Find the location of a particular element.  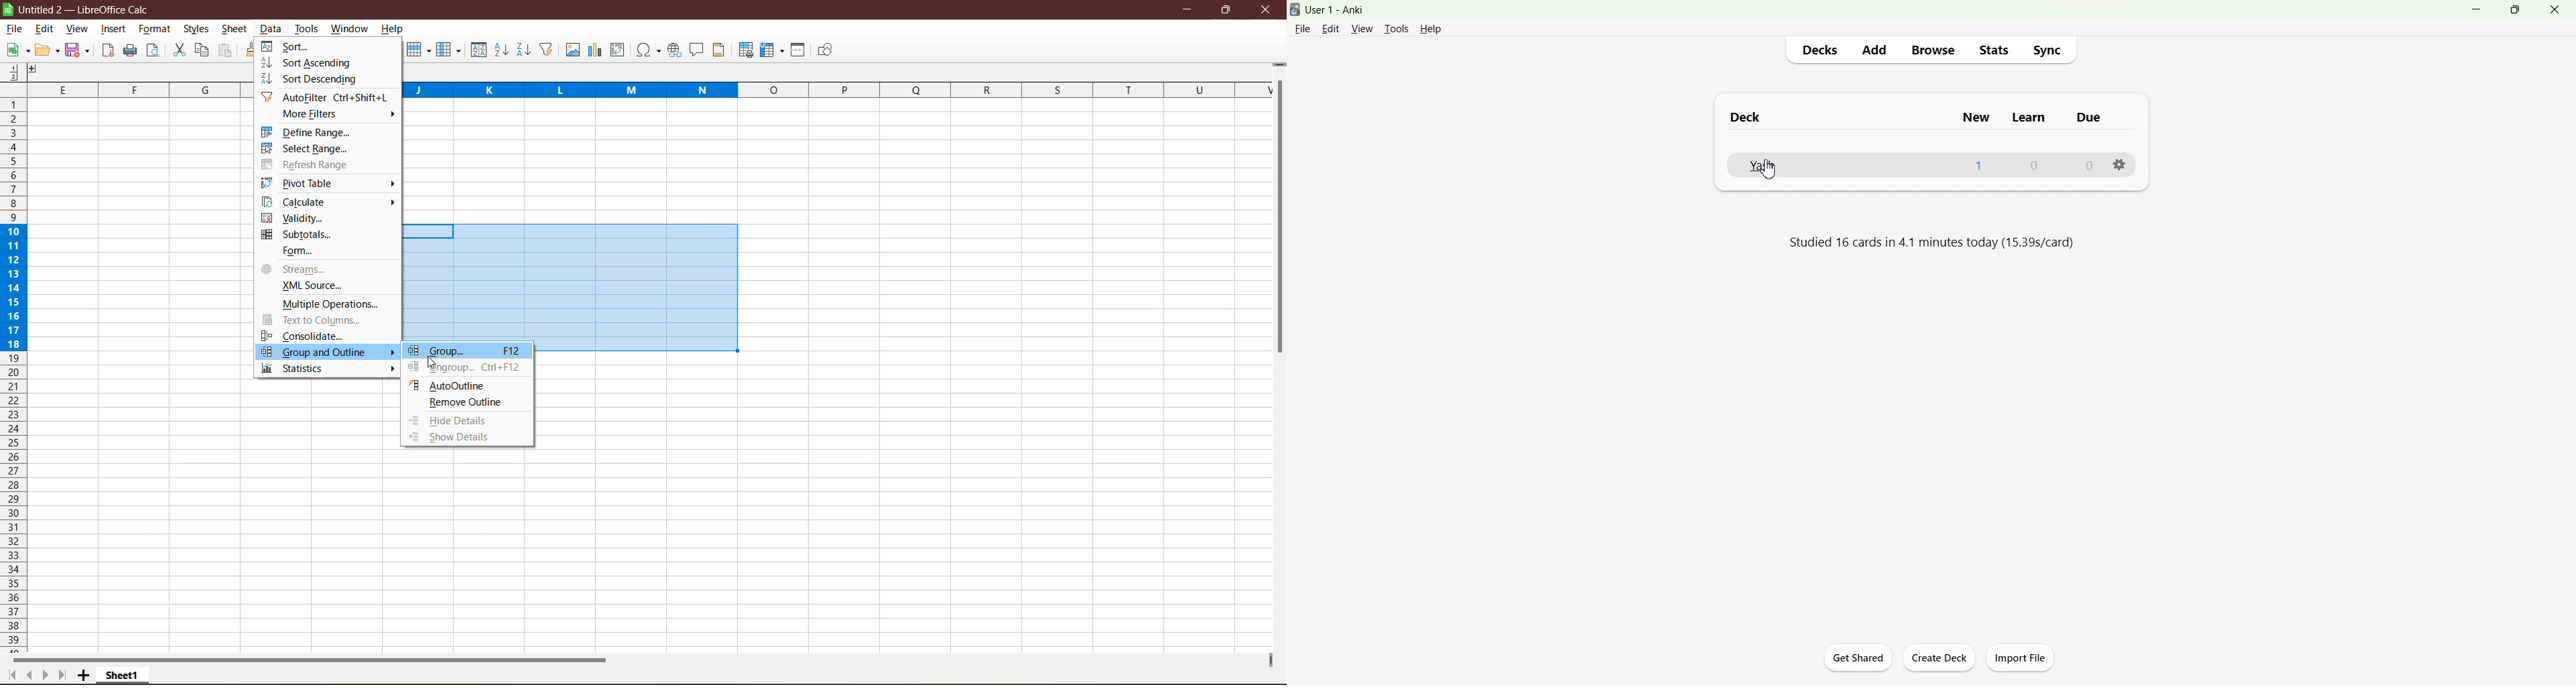

Import File is located at coordinates (2021, 657).